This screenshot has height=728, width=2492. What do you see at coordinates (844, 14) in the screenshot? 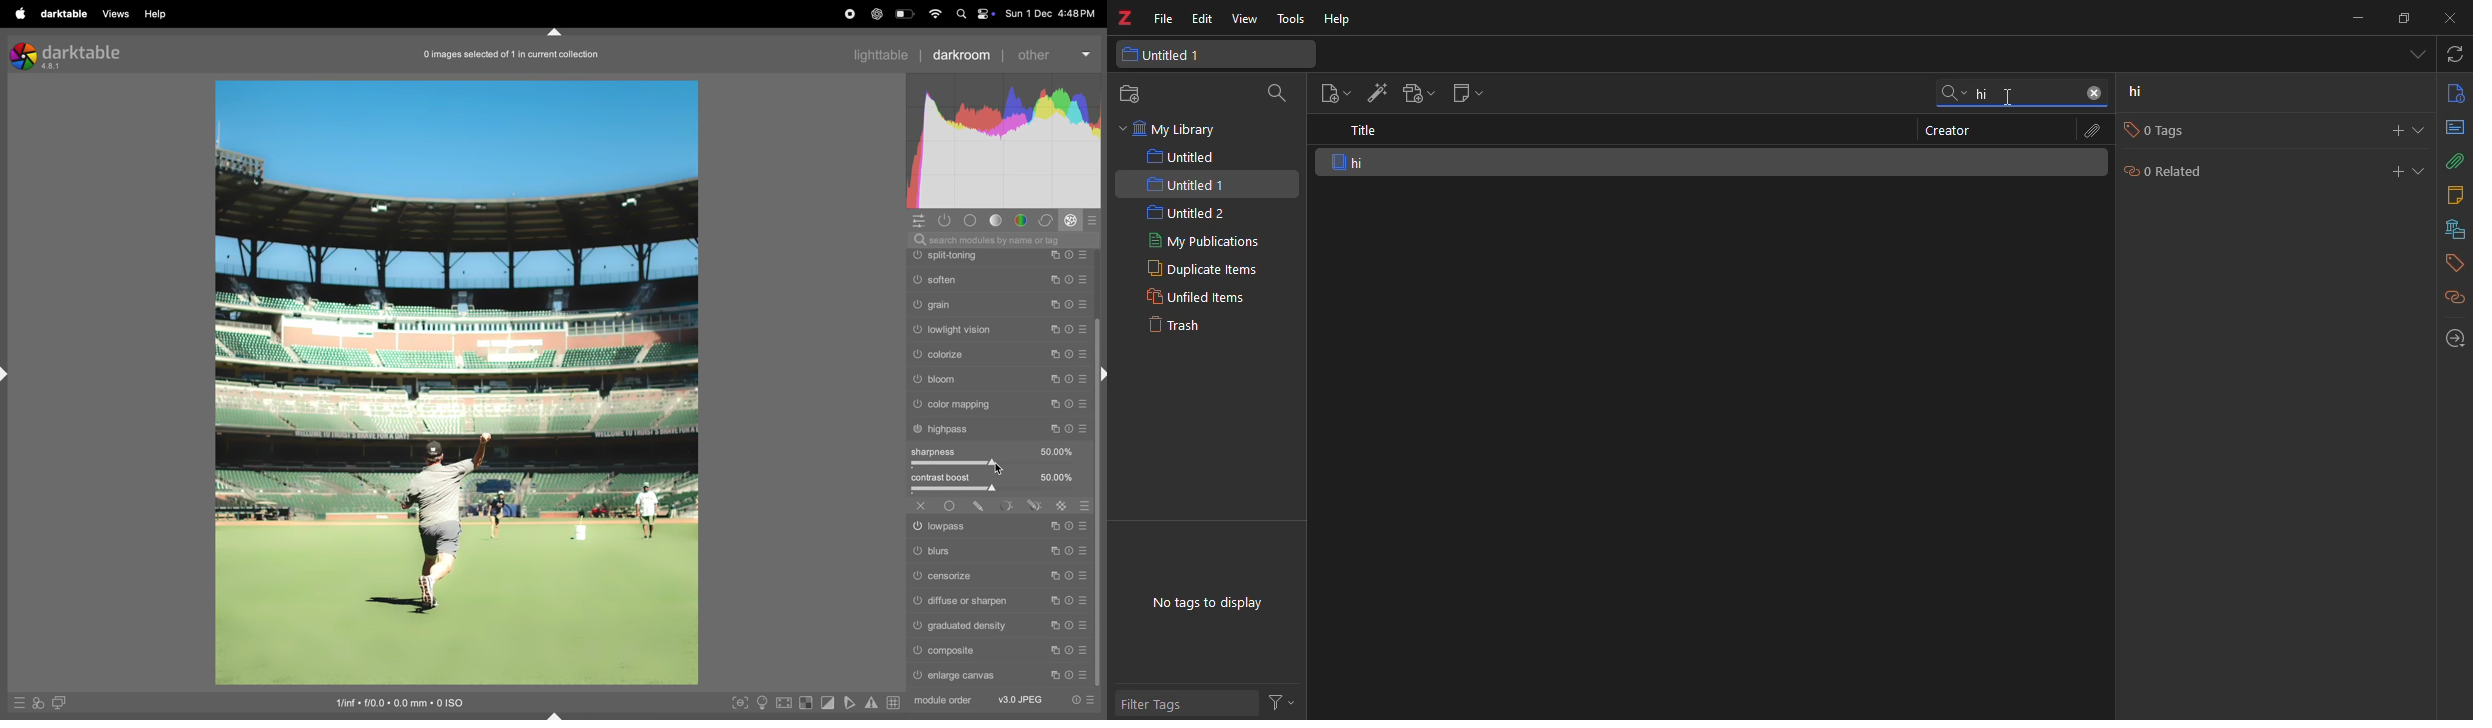
I see `record` at bounding box center [844, 14].